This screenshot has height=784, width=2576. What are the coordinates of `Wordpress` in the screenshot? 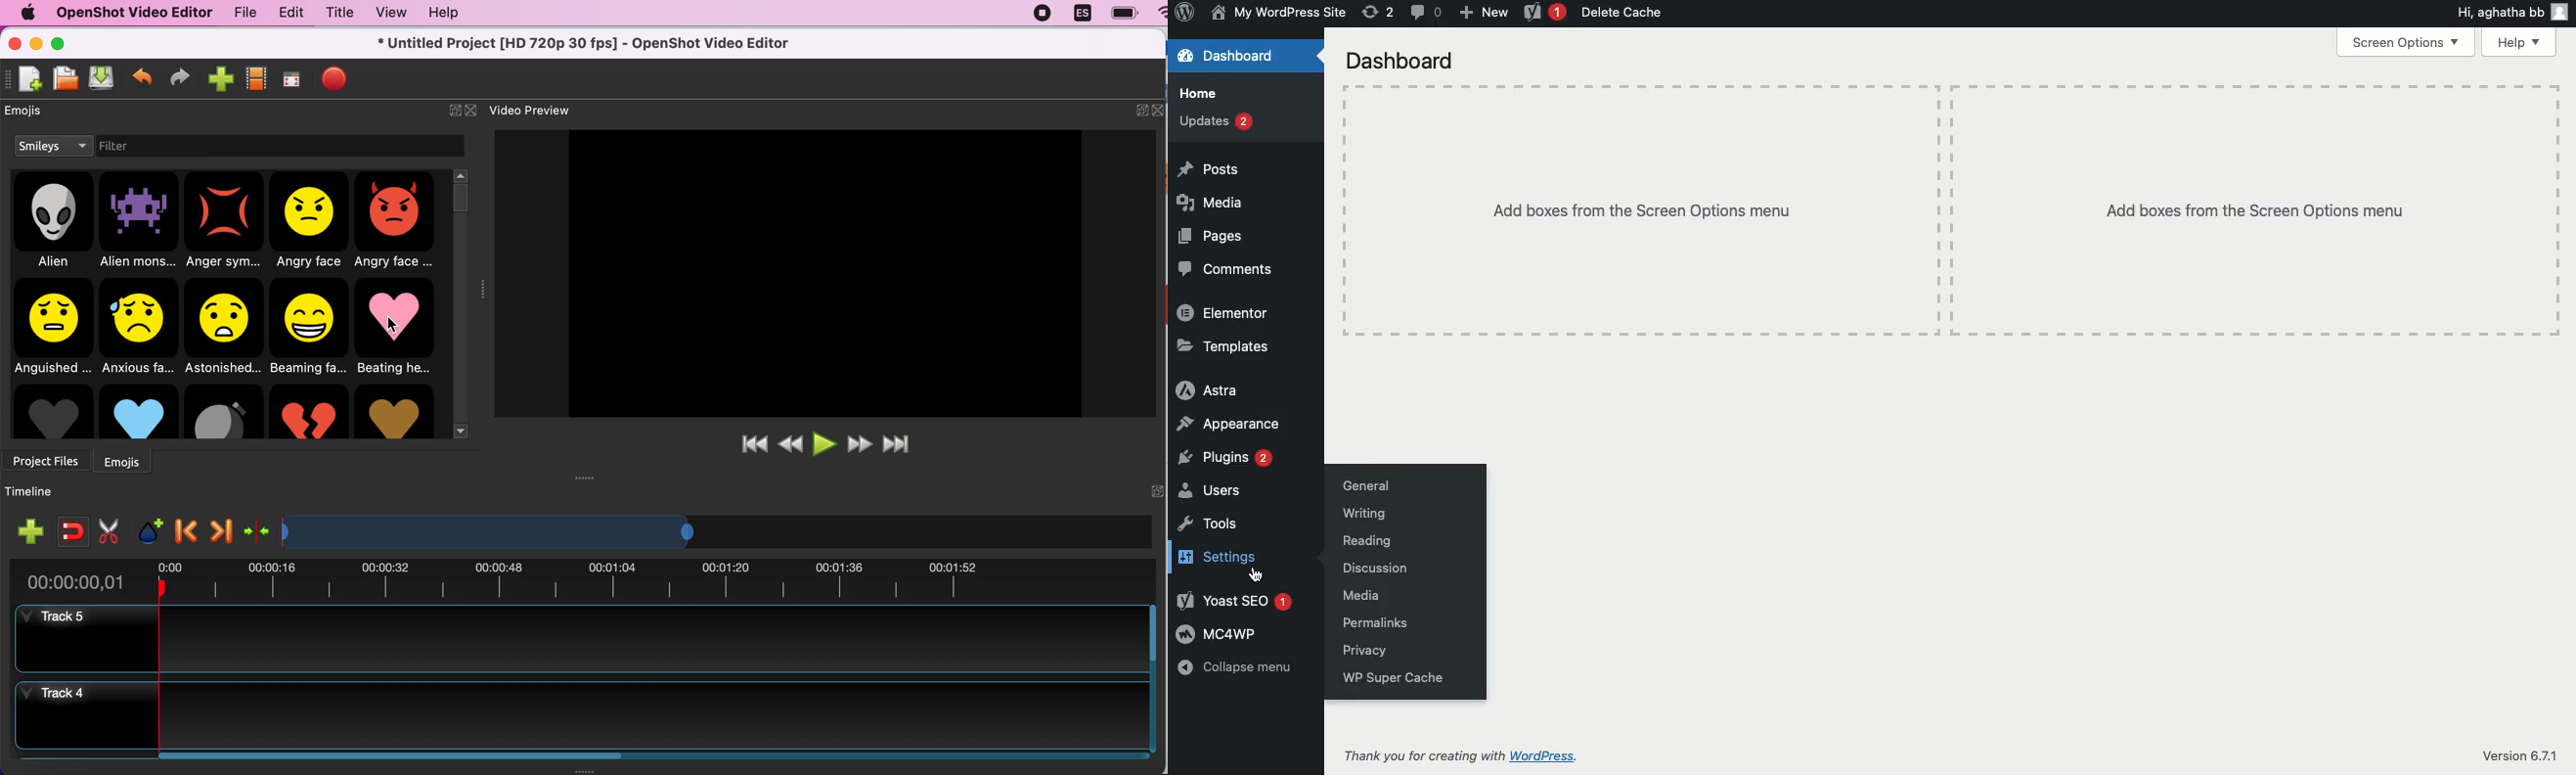 It's located at (1561, 751).